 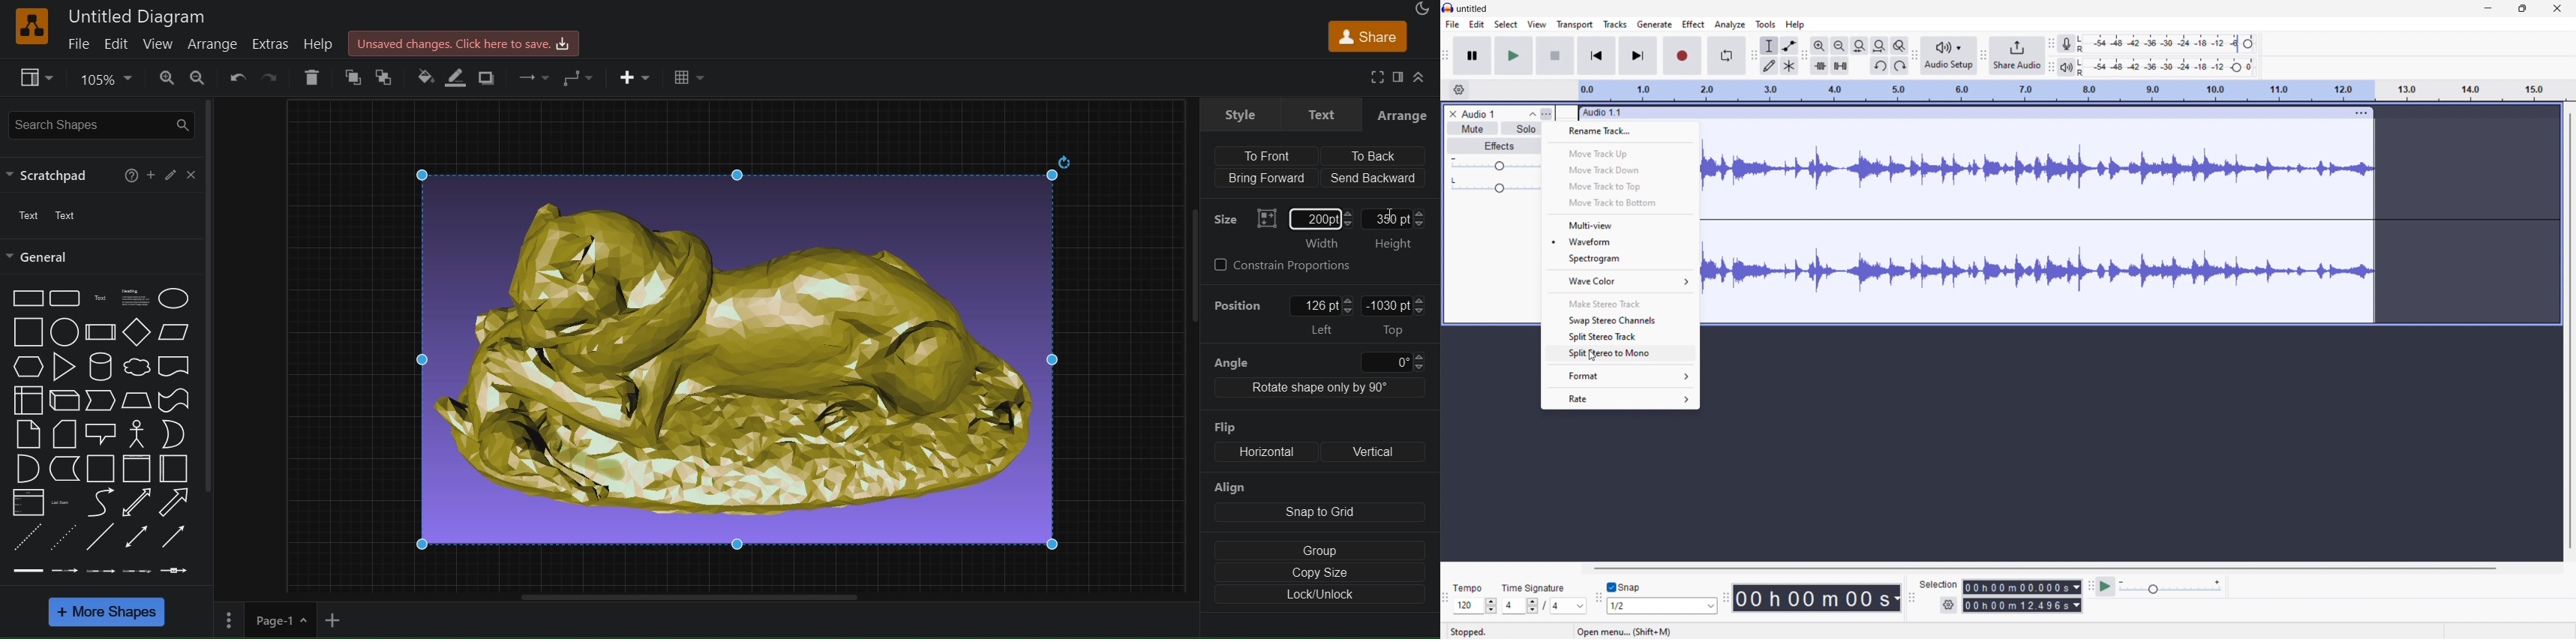 I want to click on tools toolbar, so click(x=1754, y=56).